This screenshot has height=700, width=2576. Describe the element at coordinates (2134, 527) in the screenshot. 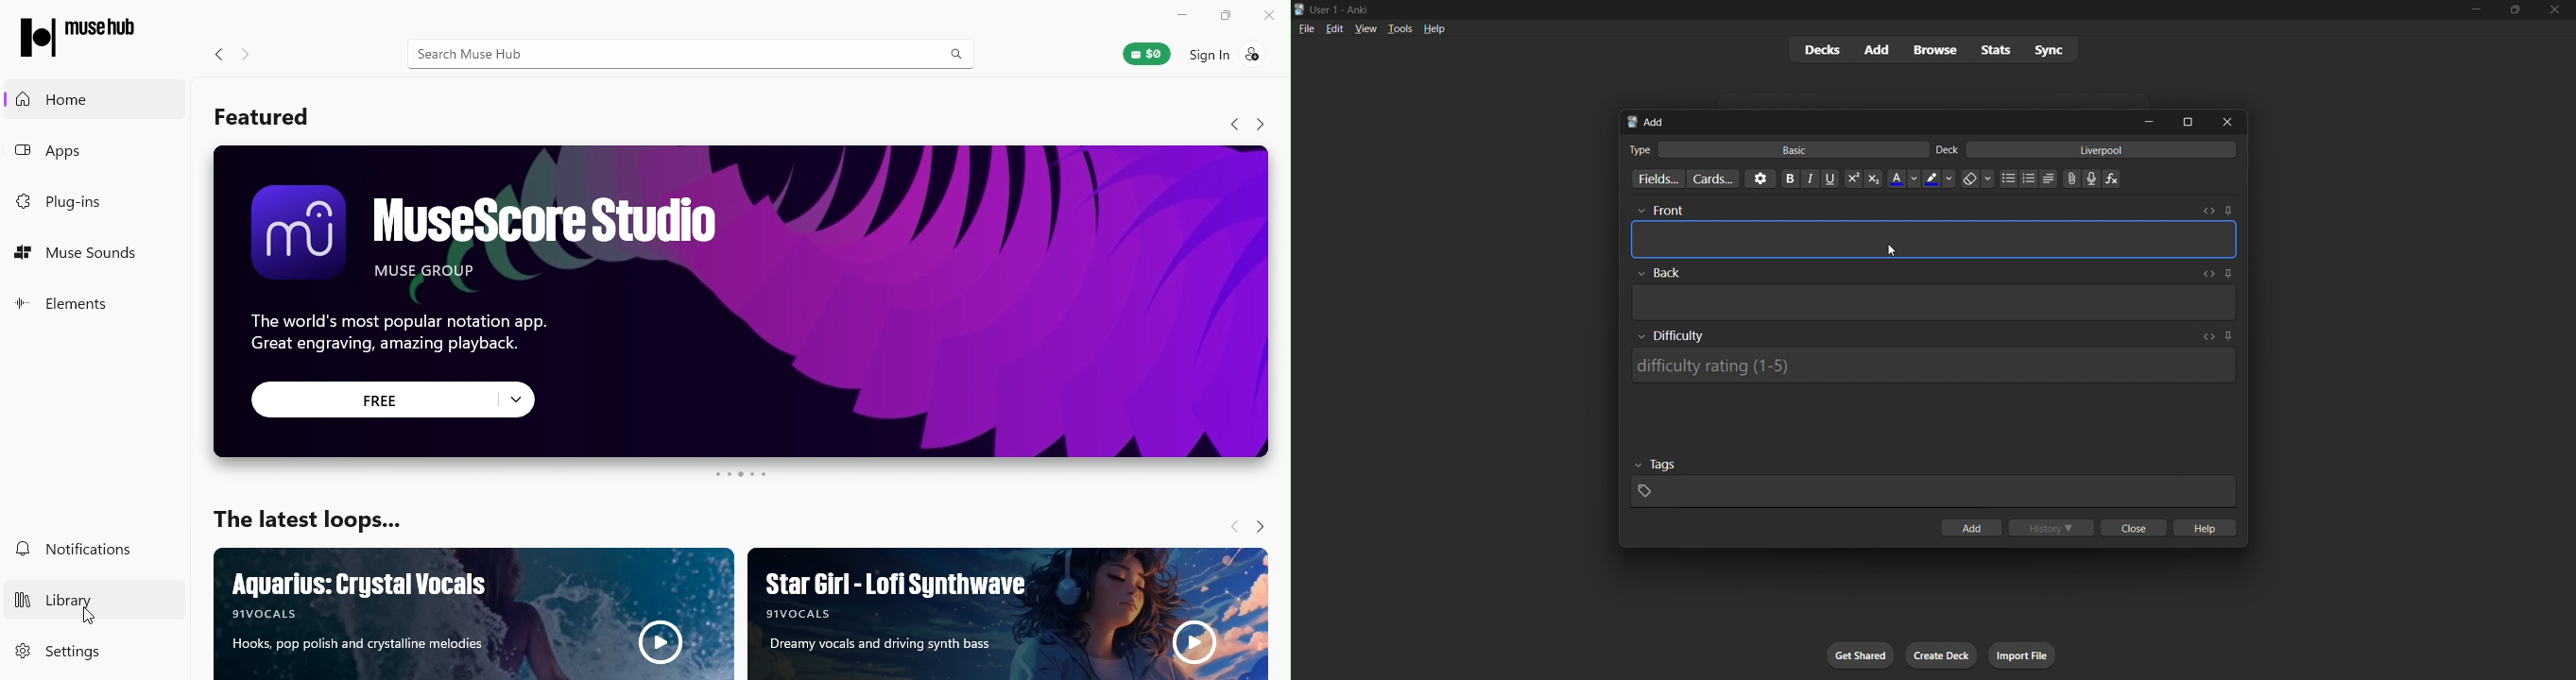

I see `close` at that location.